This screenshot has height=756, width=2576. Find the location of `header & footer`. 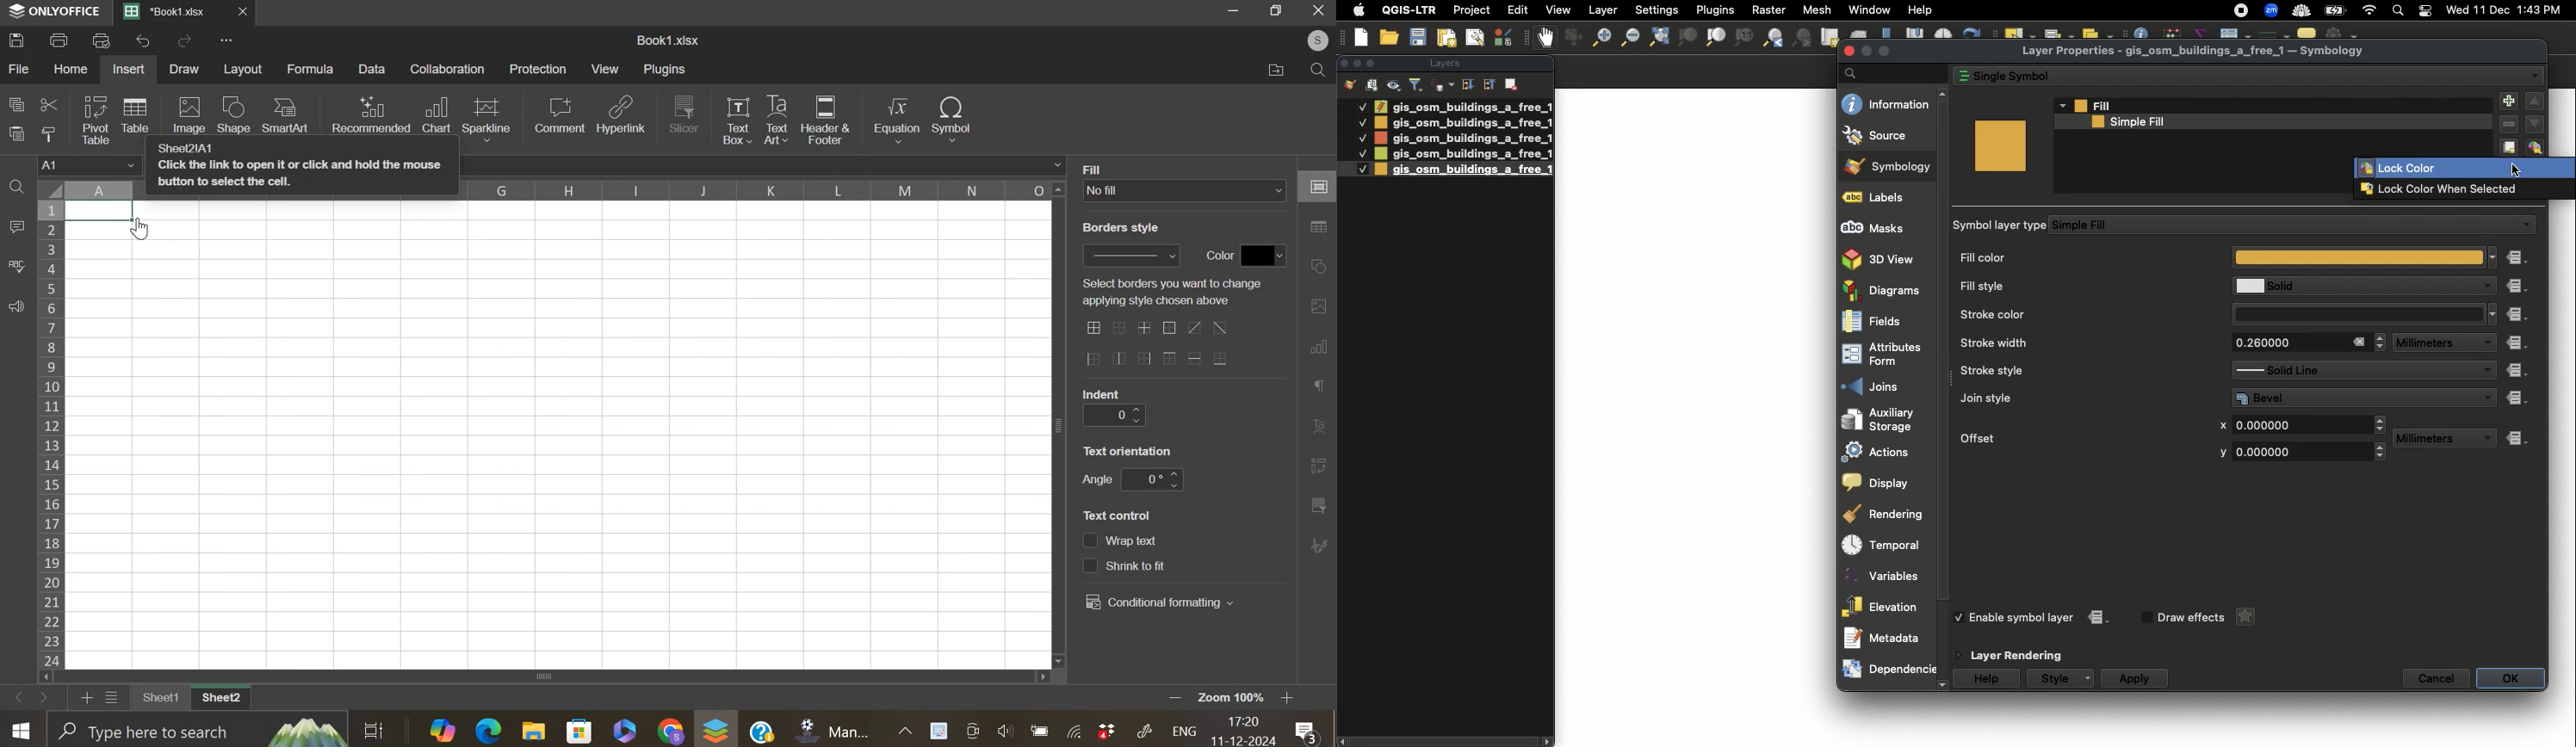

header & footer is located at coordinates (826, 120).